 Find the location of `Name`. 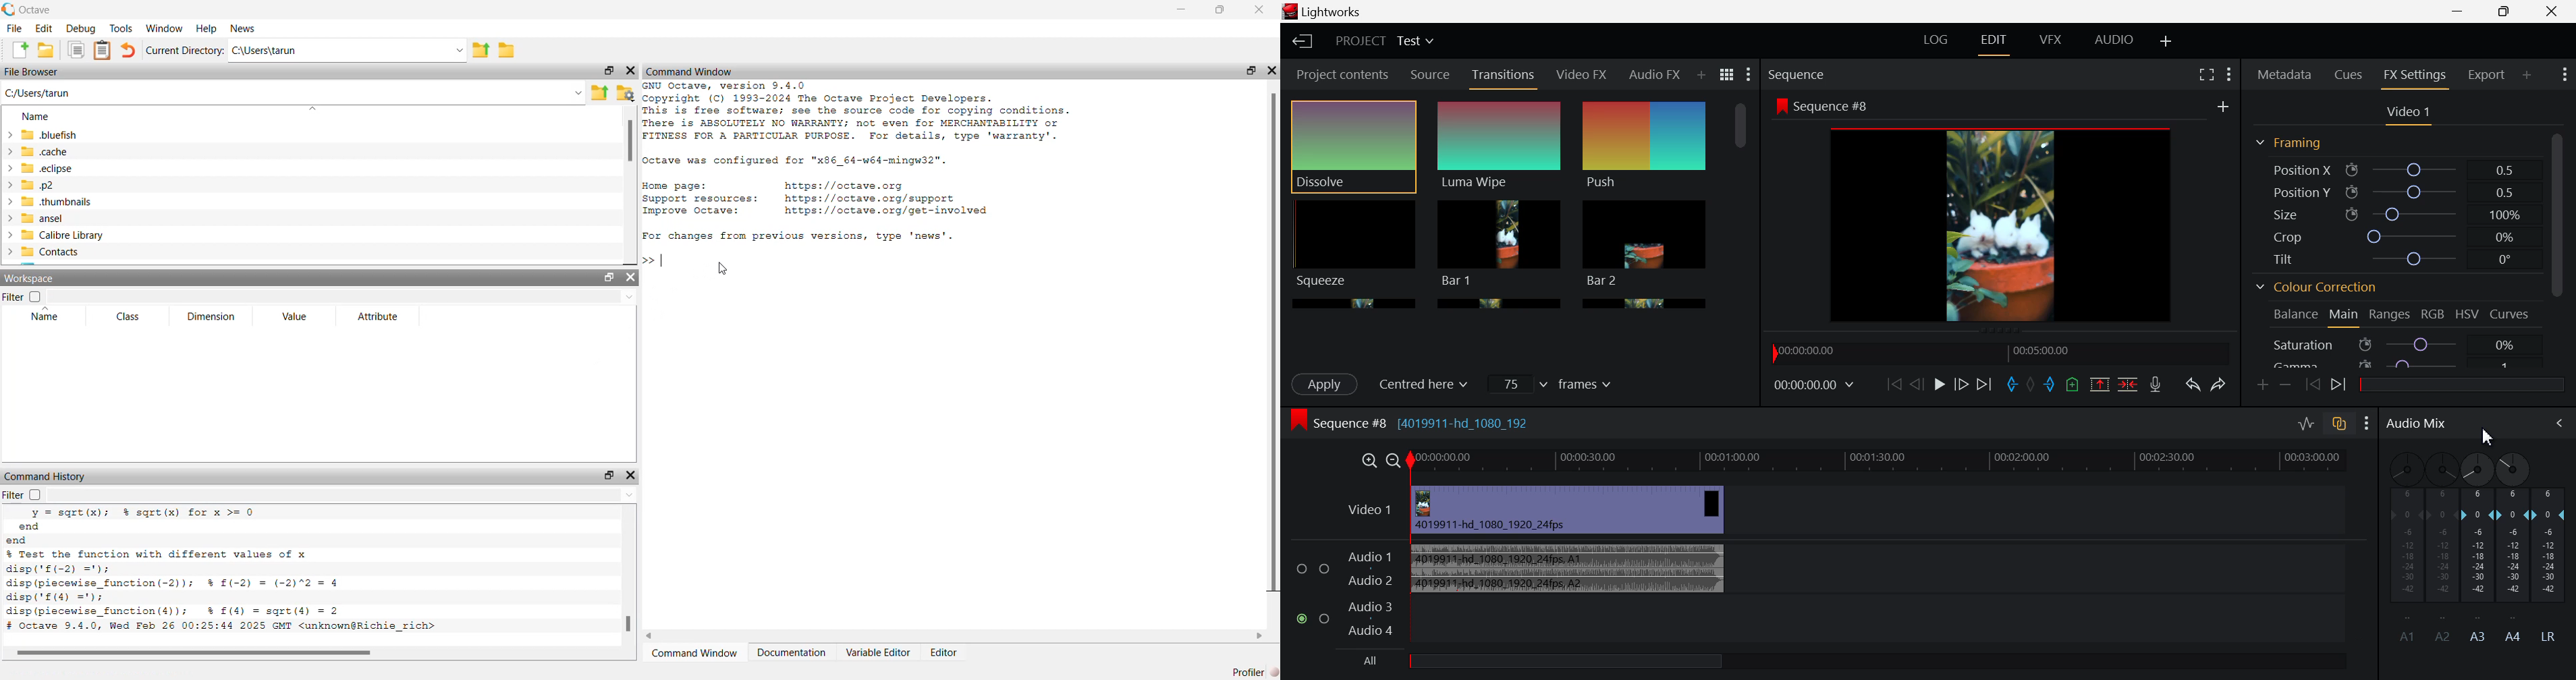

Name is located at coordinates (48, 316).